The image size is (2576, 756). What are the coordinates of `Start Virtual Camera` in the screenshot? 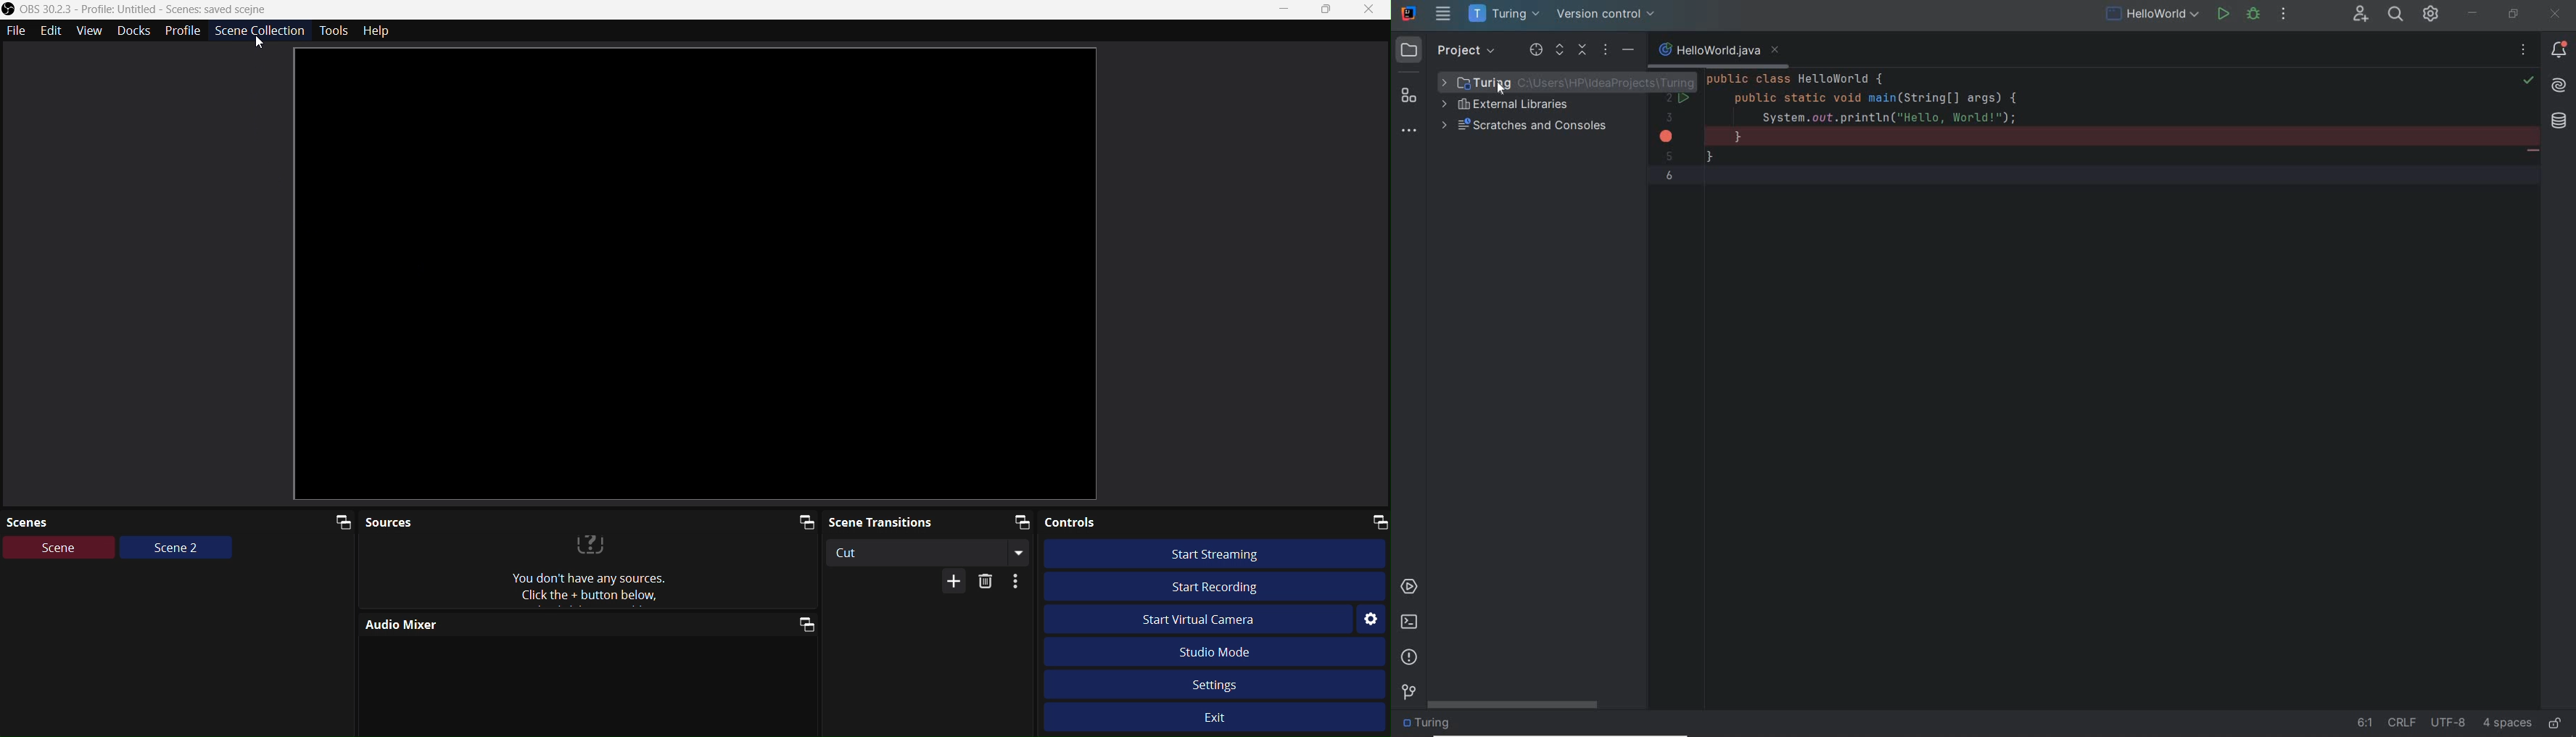 It's located at (1196, 619).